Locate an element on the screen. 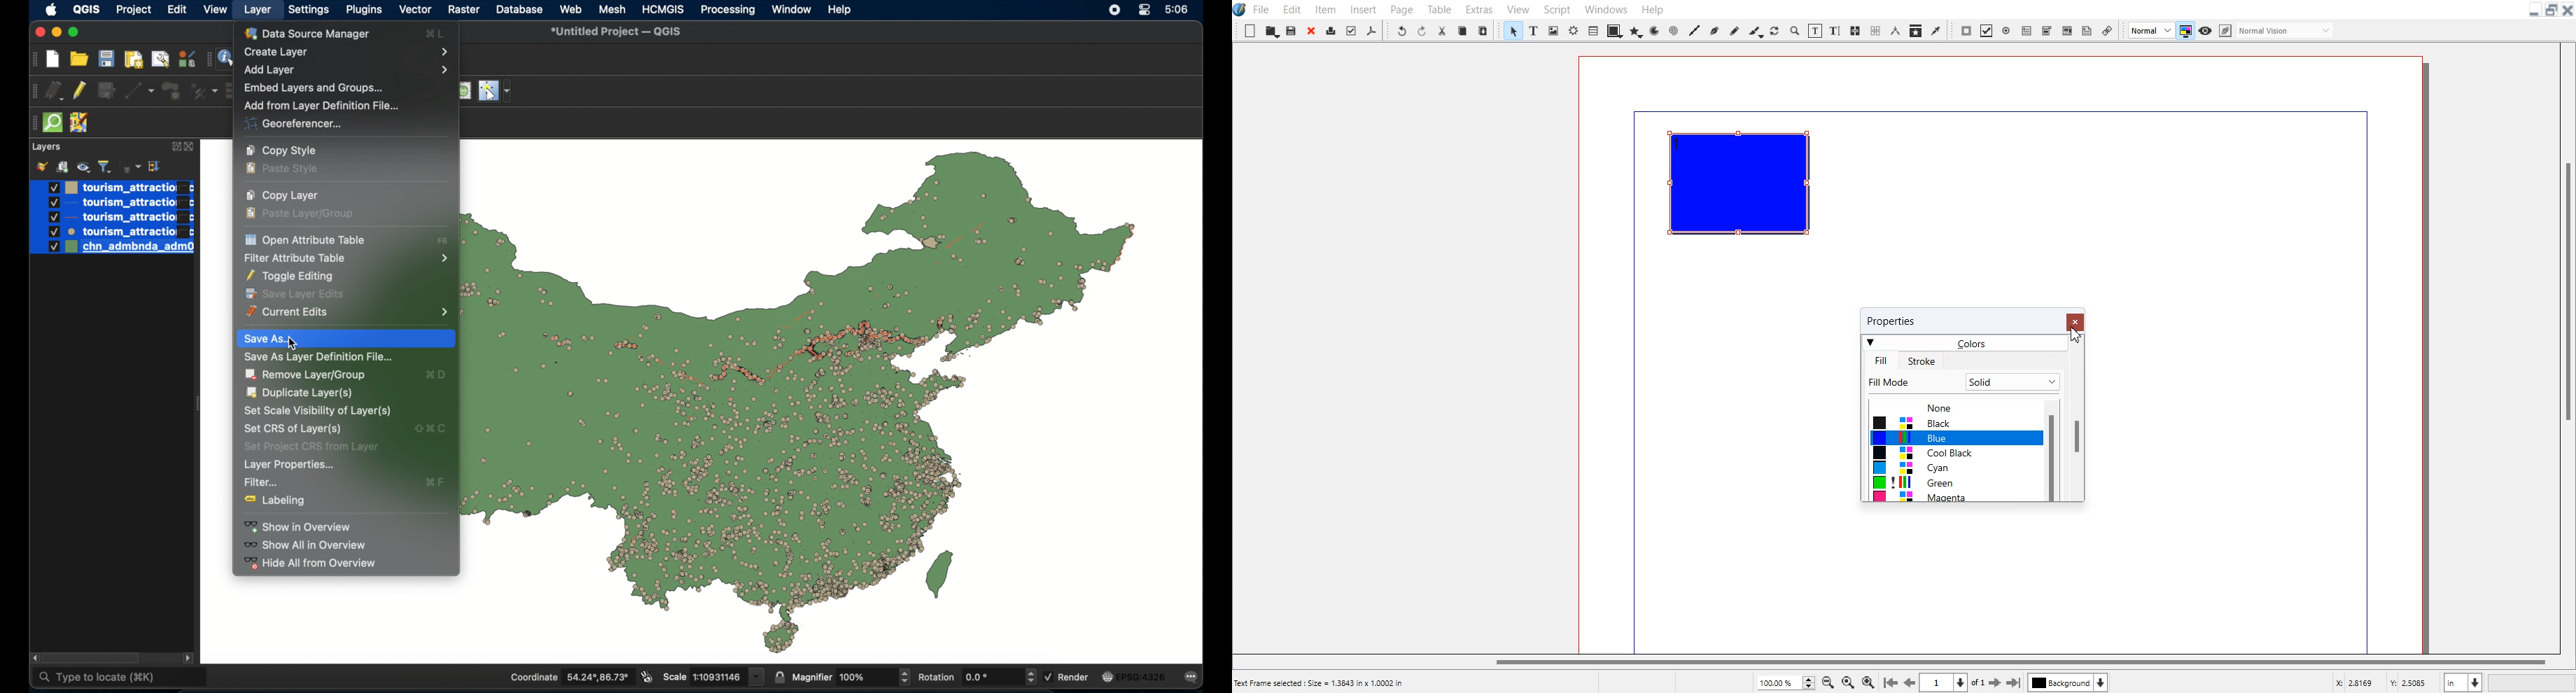 Image resolution: width=2576 pixels, height=700 pixels. Vertical Scroll Bar is located at coordinates (2077, 419).